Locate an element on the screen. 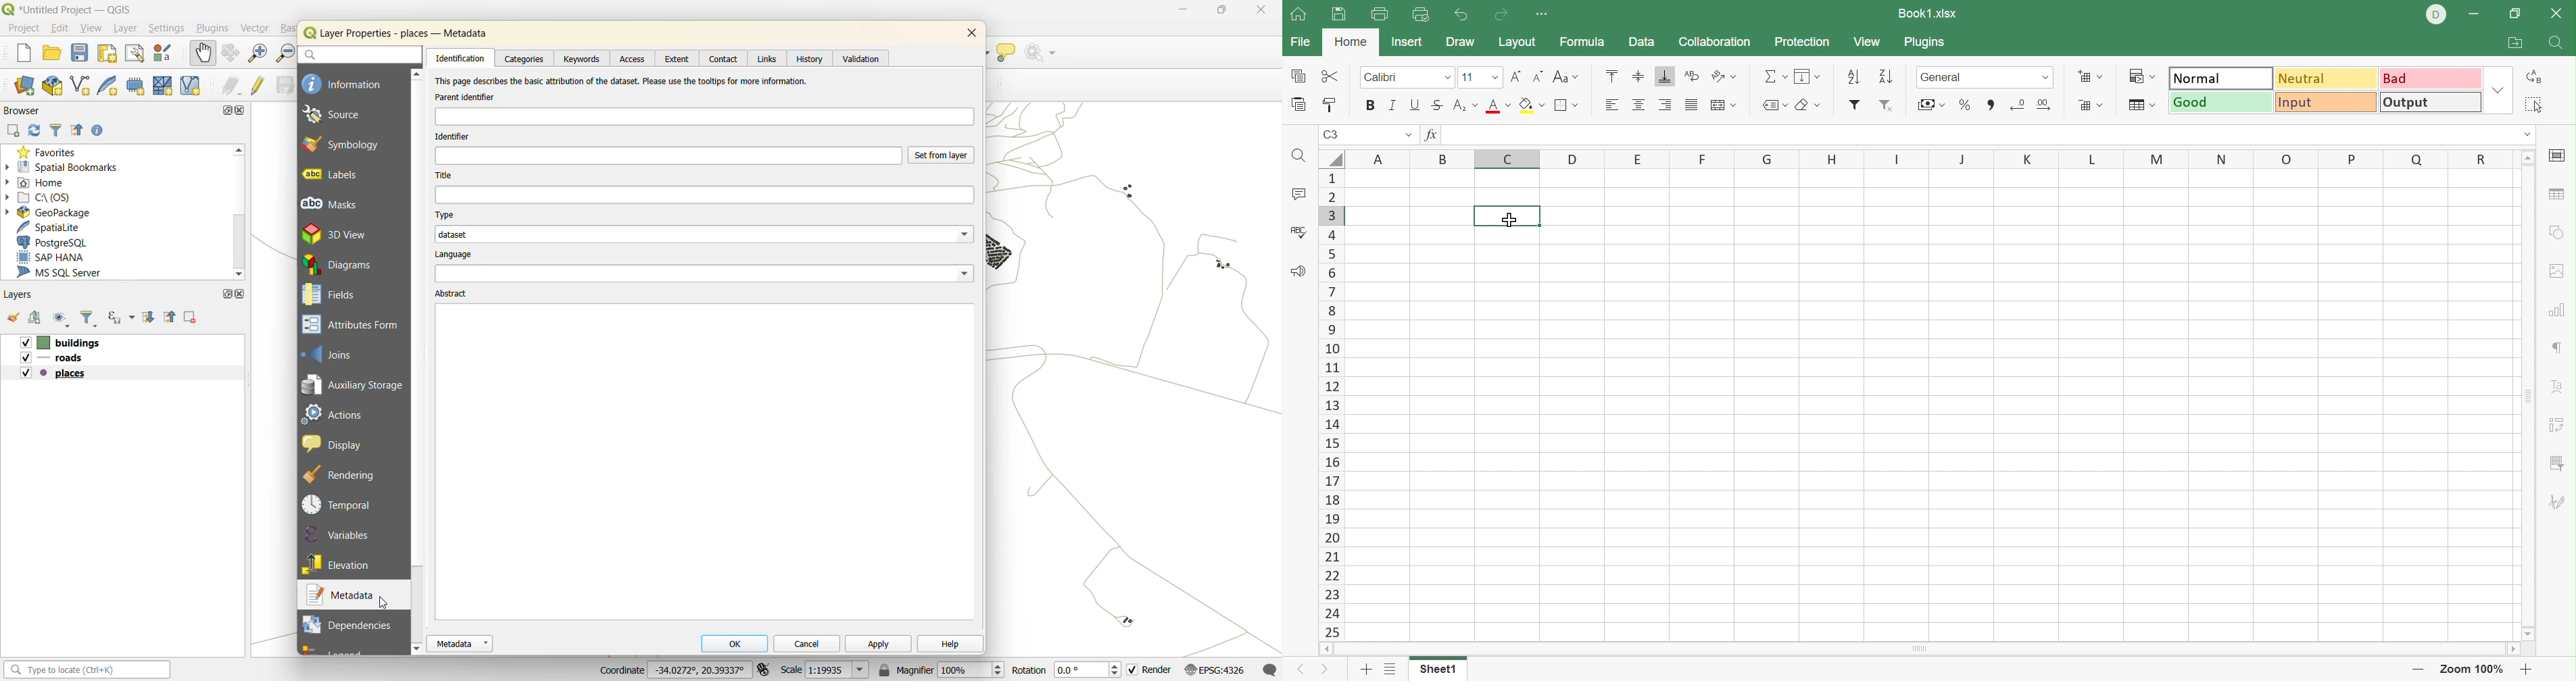 The image size is (2576, 700). Customize Quick Access Toolbar is located at coordinates (1542, 14).